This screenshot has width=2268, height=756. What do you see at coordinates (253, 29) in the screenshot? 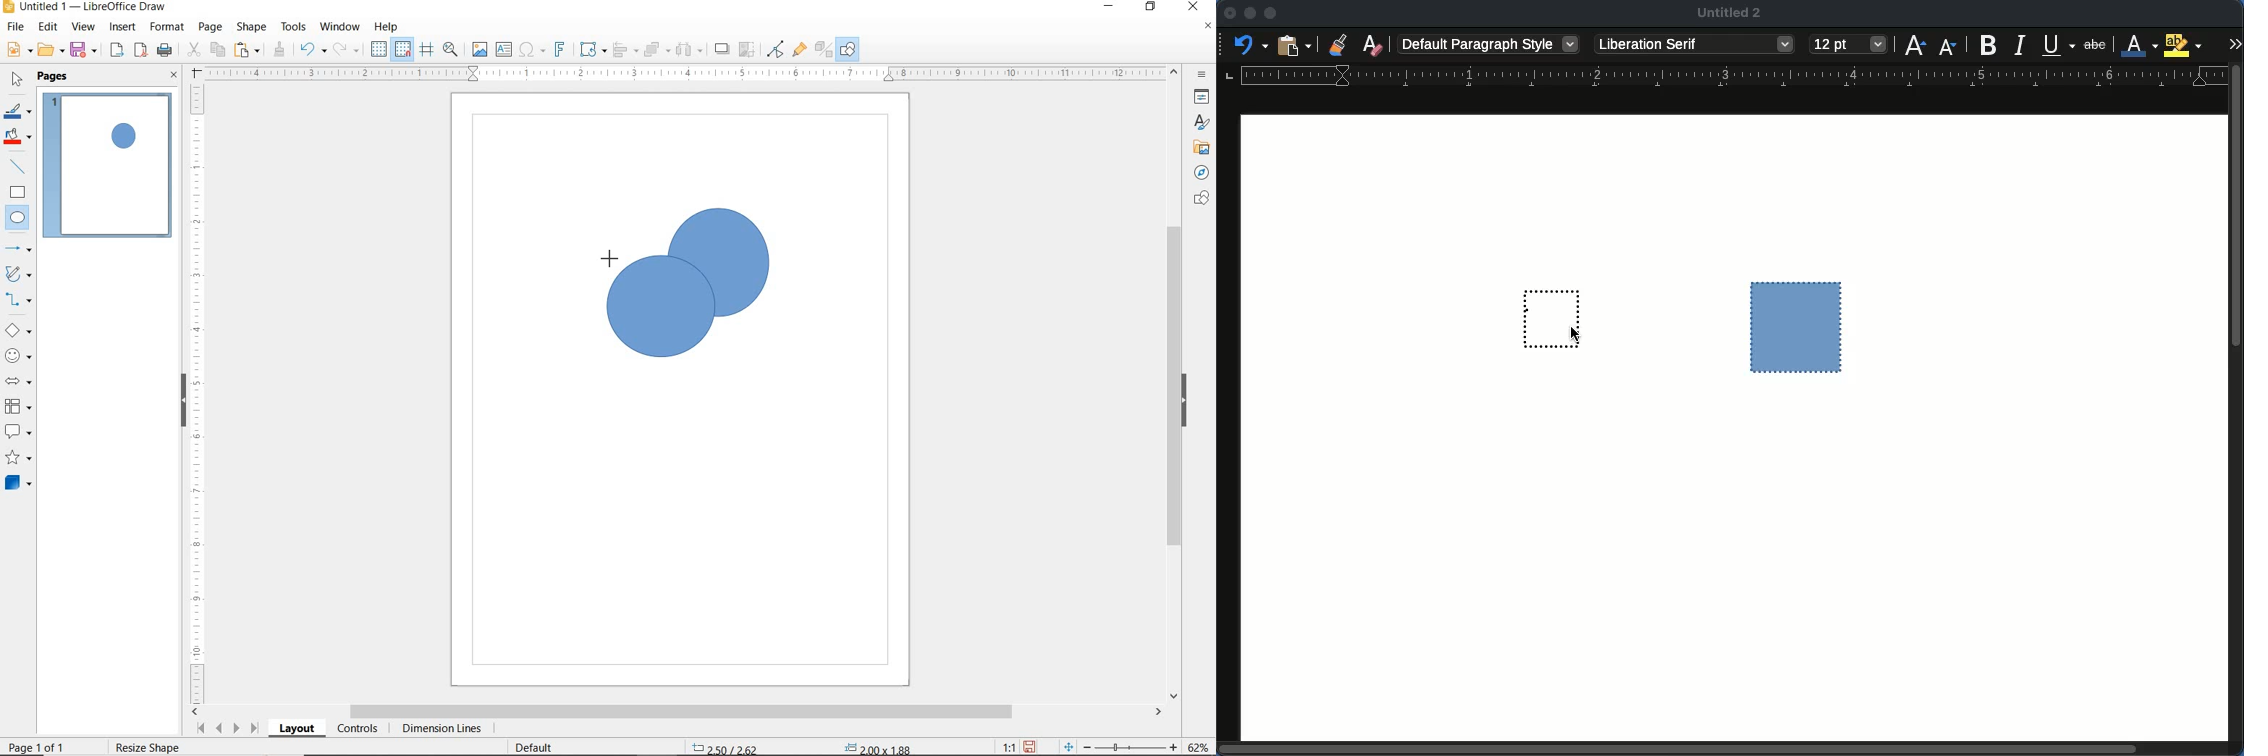
I see `SHAPE` at bounding box center [253, 29].